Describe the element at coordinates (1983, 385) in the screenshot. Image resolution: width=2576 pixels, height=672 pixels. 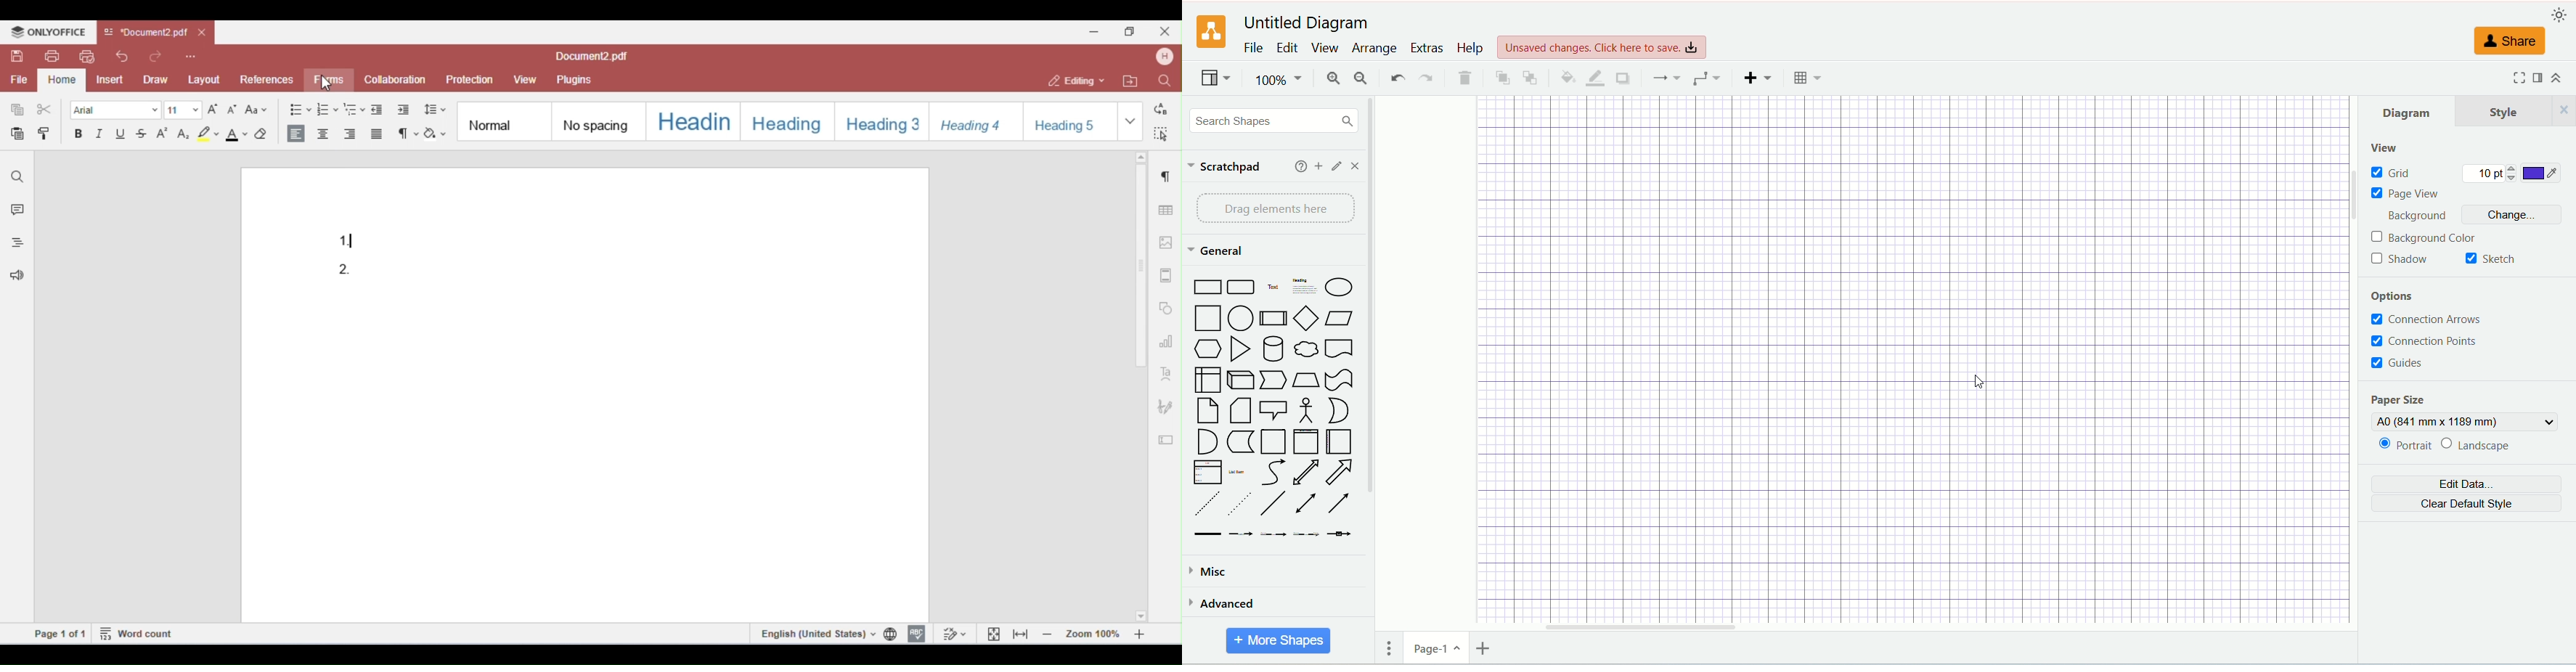
I see `cursor position AFTER_LAST_ACTION` at that location.